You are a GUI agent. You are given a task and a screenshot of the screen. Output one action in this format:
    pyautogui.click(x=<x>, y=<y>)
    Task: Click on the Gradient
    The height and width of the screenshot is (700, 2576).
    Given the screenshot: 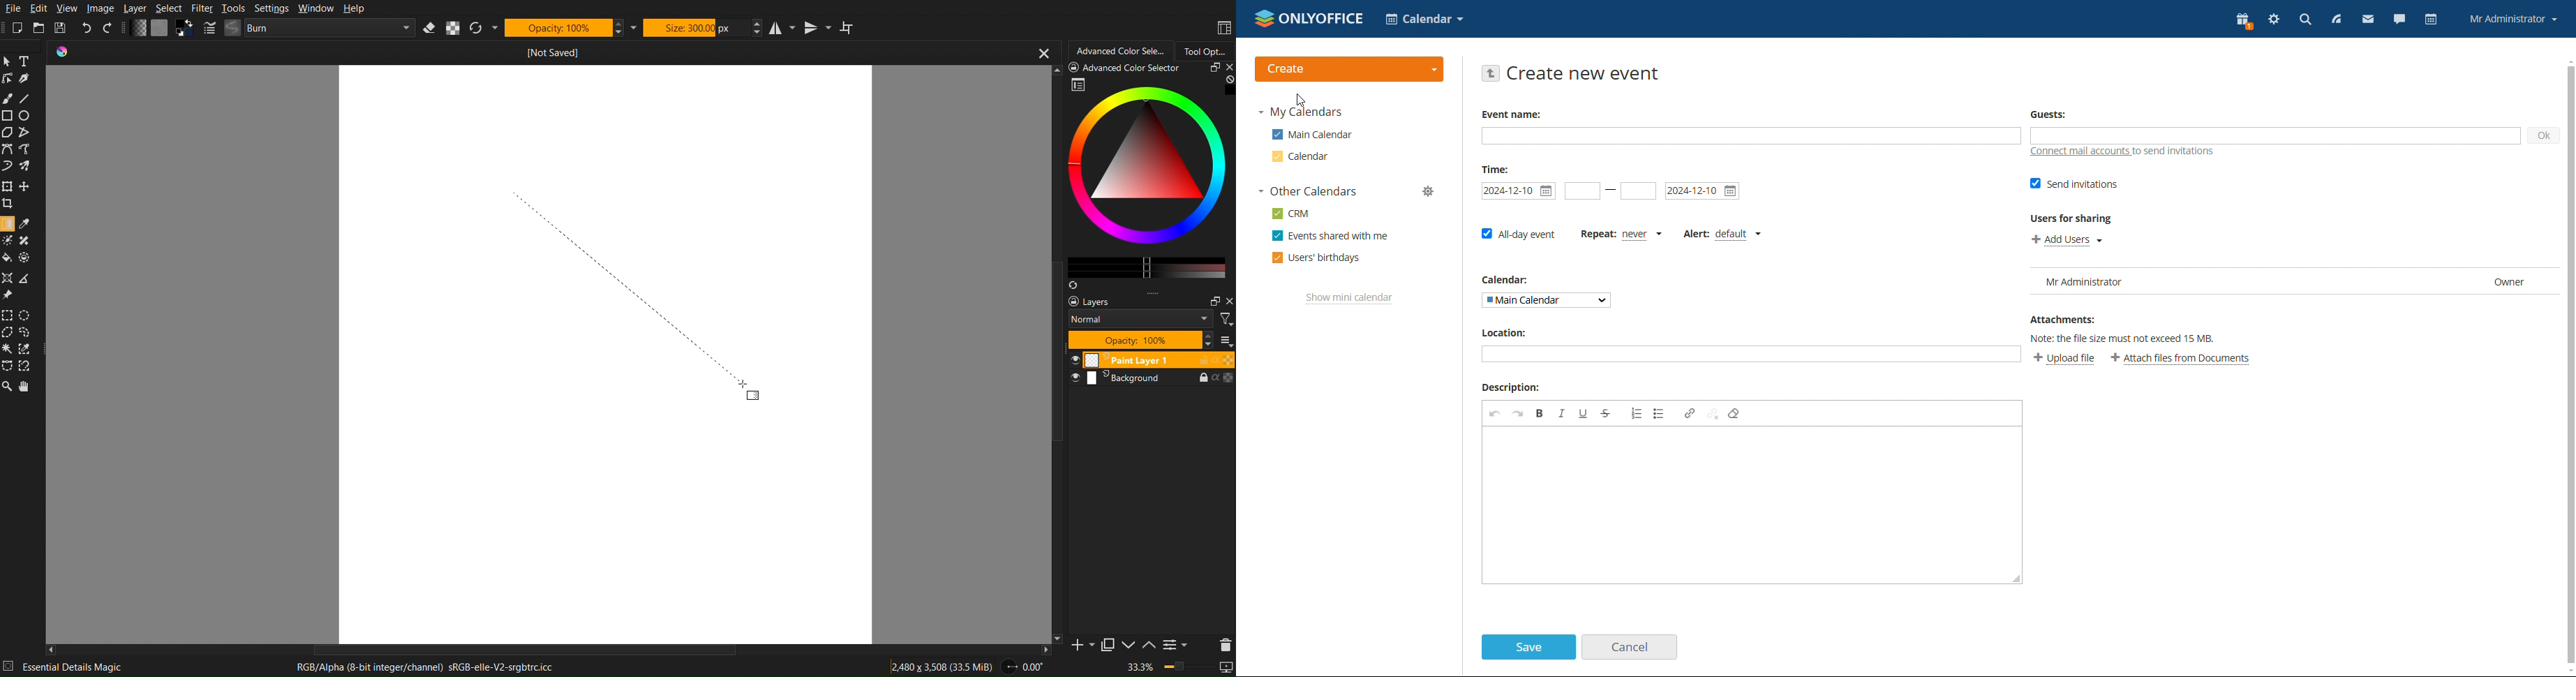 What is the action you would take?
    pyautogui.click(x=754, y=396)
    